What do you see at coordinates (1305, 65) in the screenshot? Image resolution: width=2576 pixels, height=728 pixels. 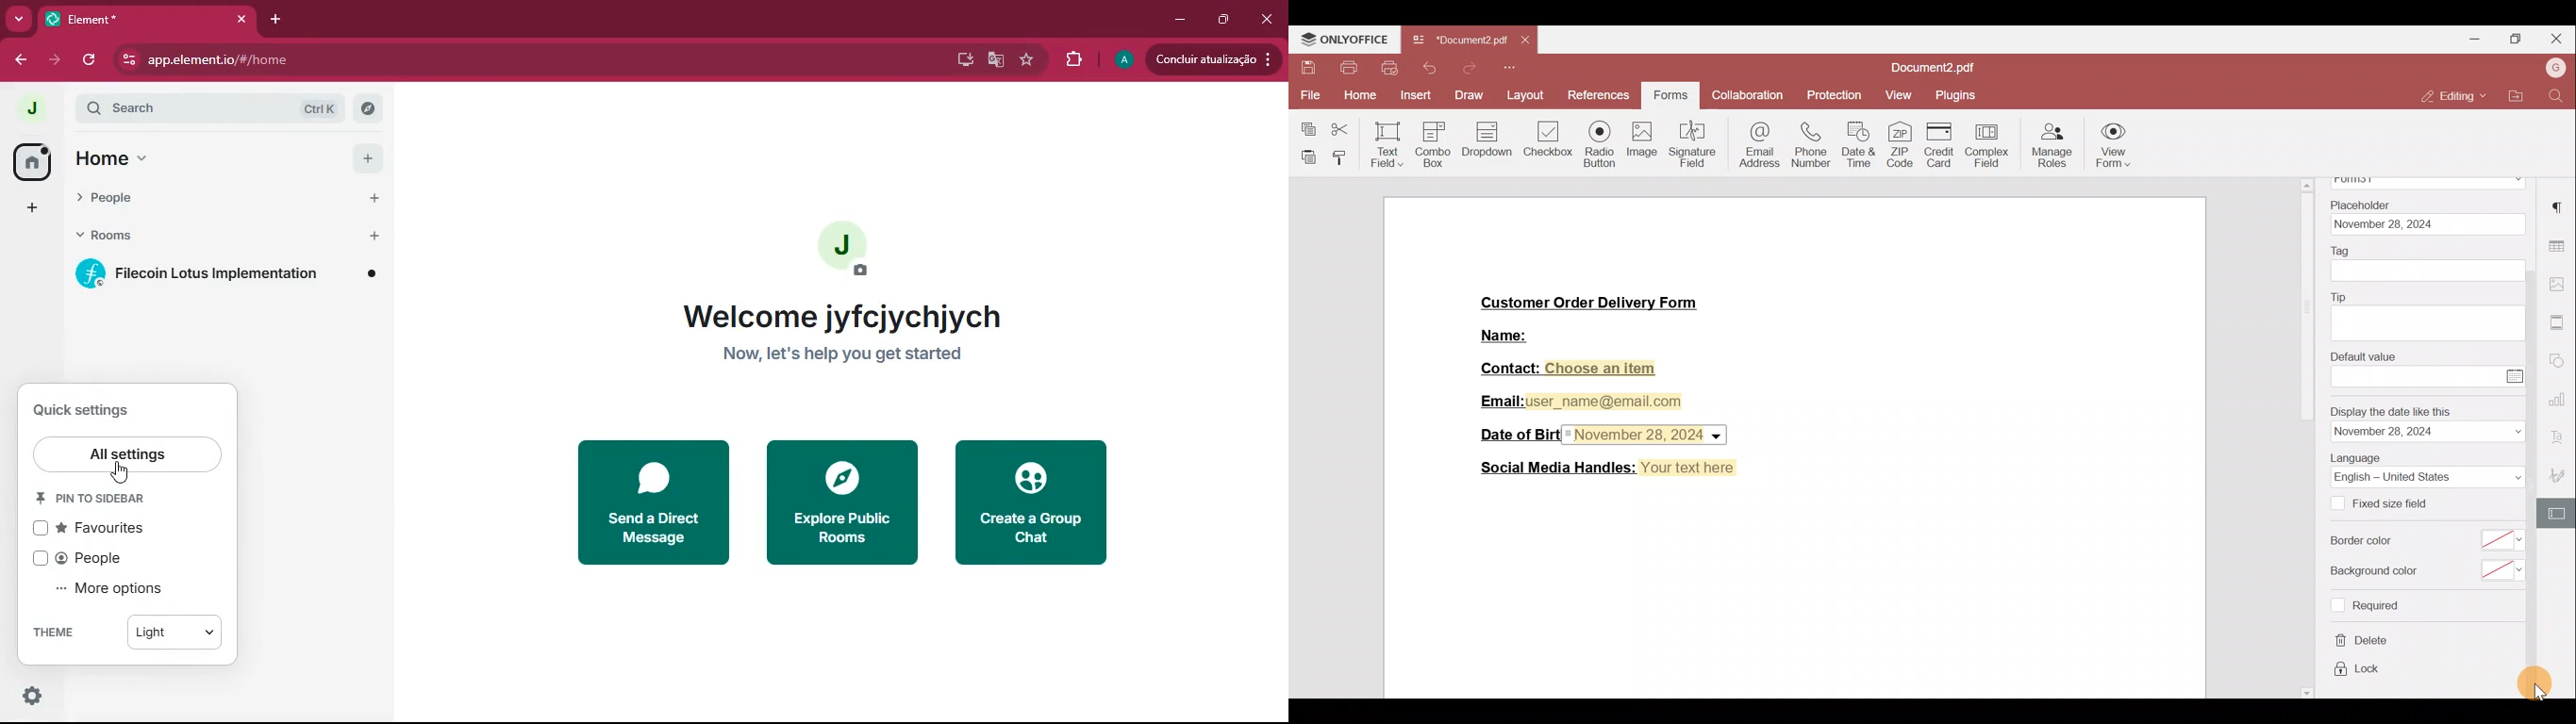 I see `Save` at bounding box center [1305, 65].